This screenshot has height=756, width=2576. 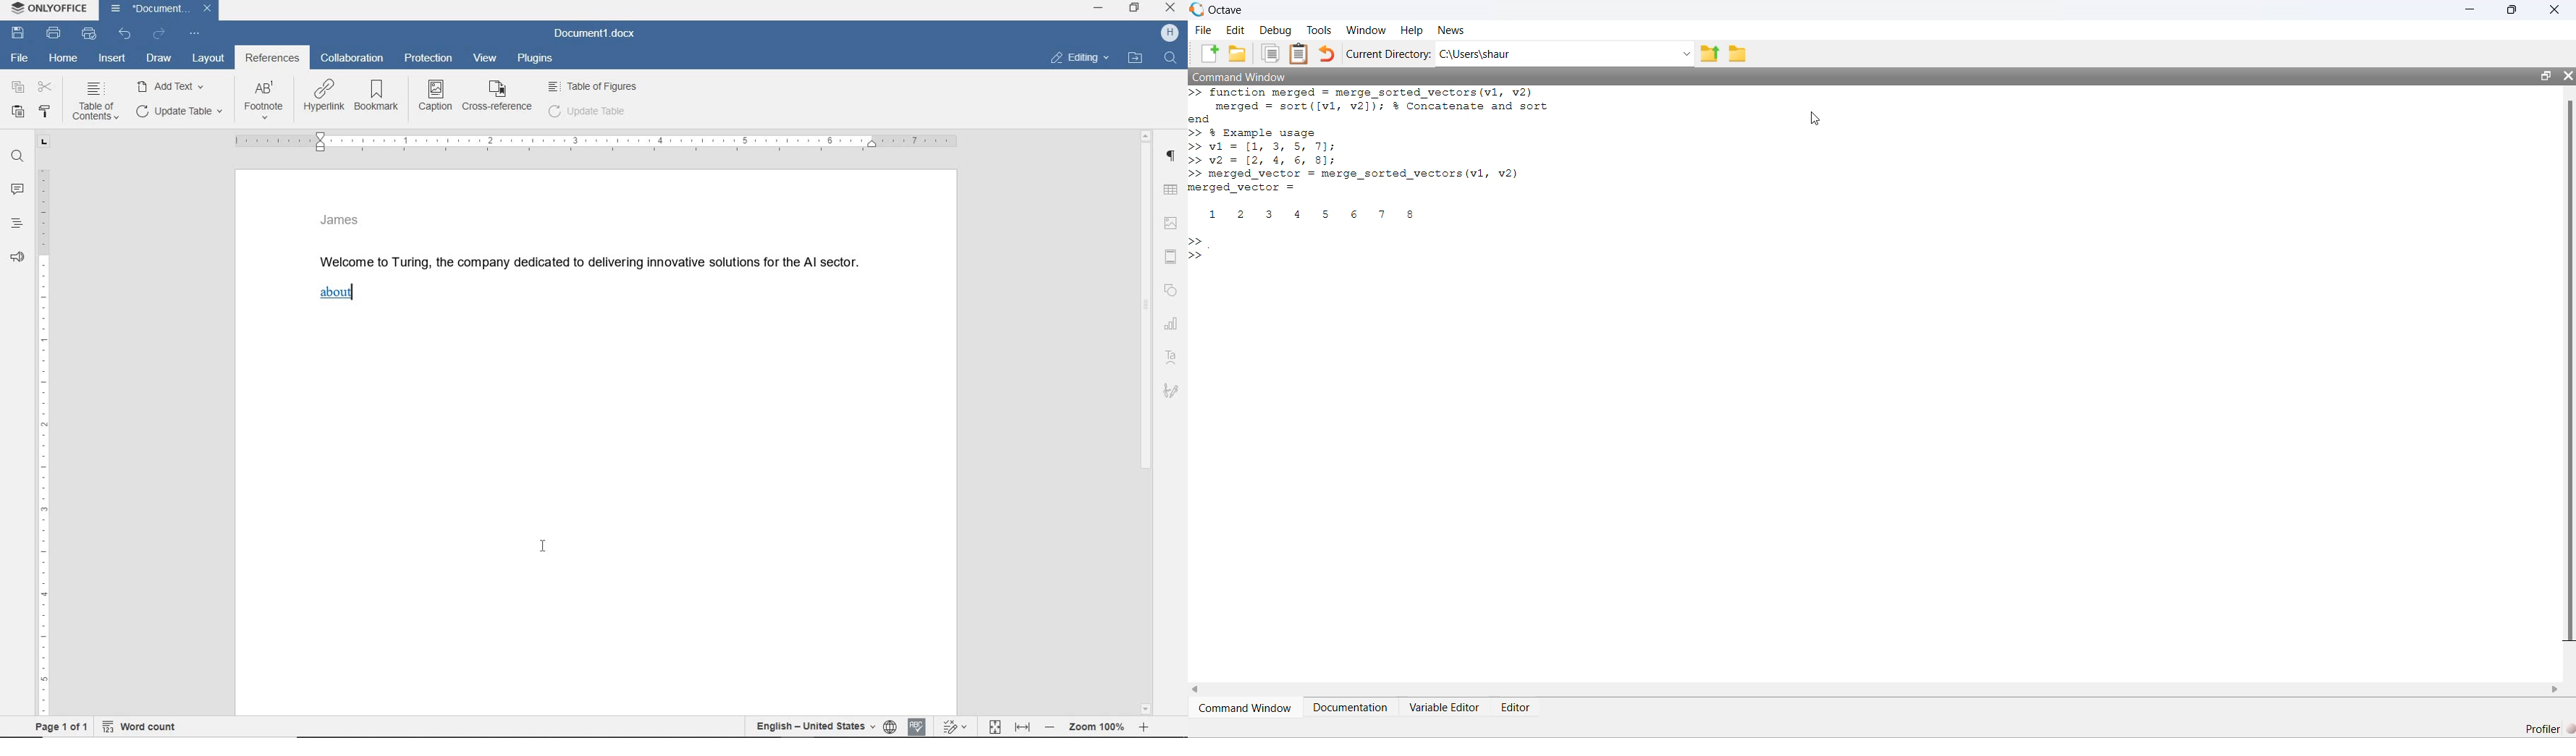 What do you see at coordinates (2512, 8) in the screenshot?
I see `maximise` at bounding box center [2512, 8].